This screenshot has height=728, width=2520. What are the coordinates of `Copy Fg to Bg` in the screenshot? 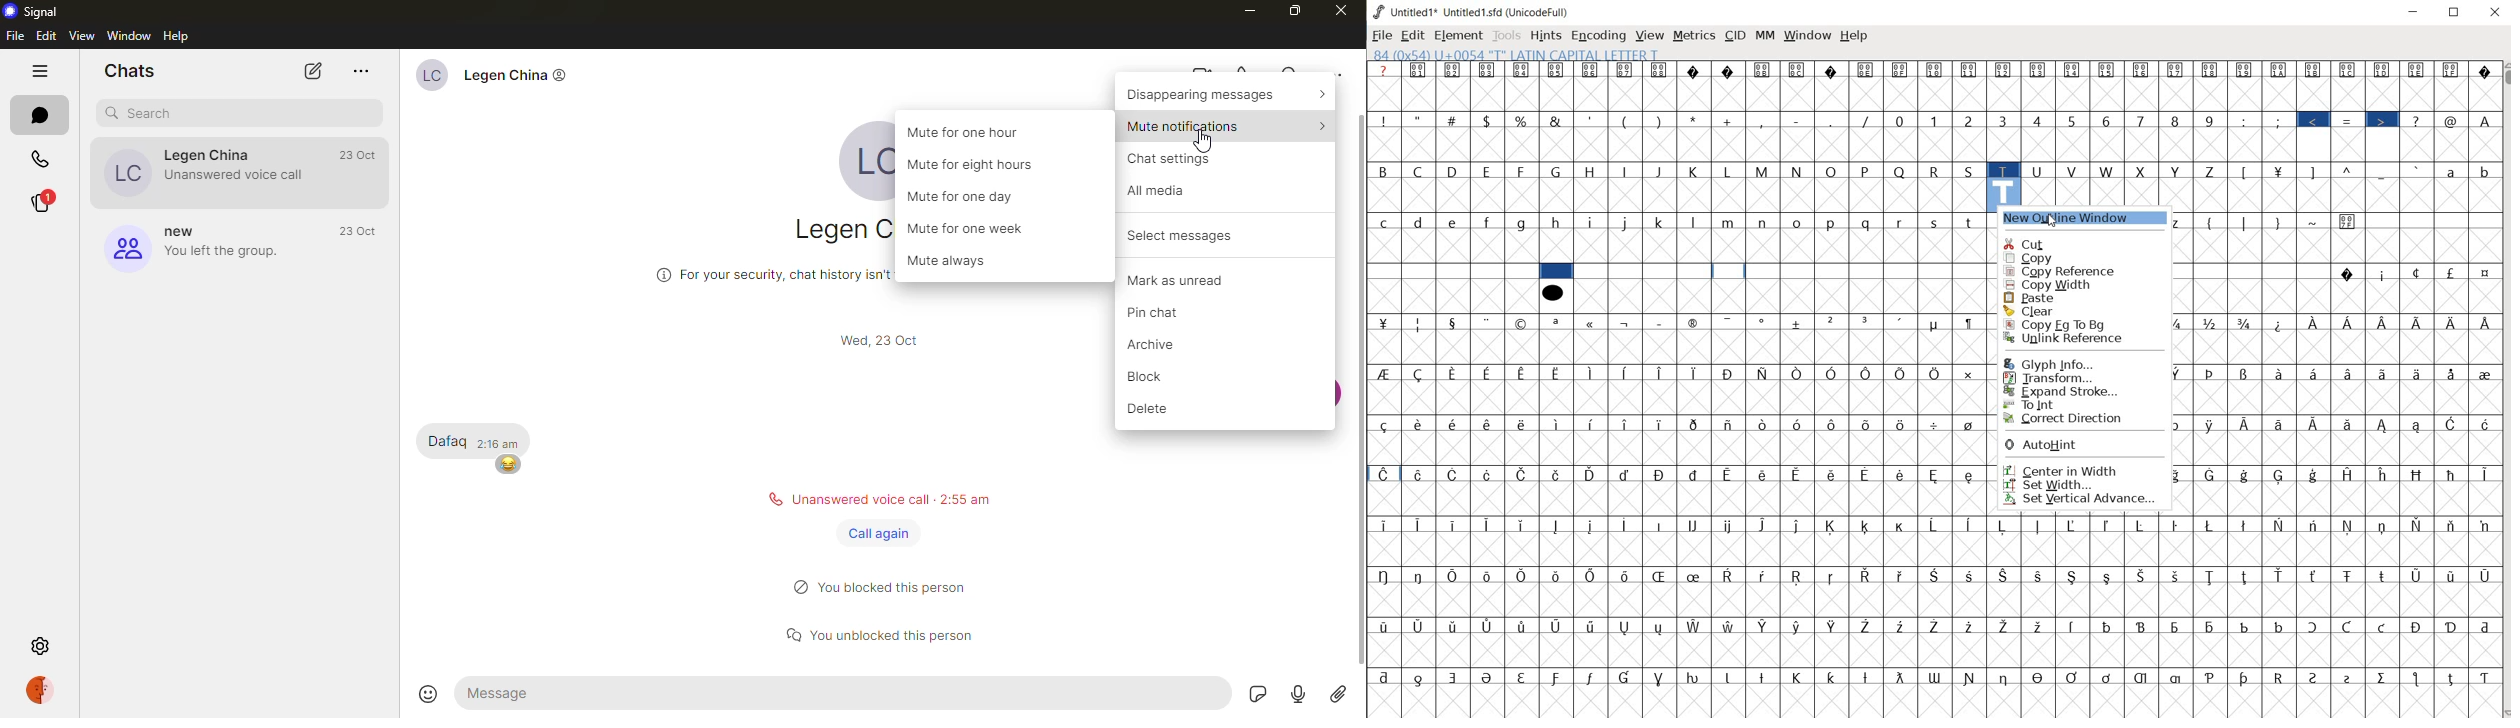 It's located at (2065, 324).